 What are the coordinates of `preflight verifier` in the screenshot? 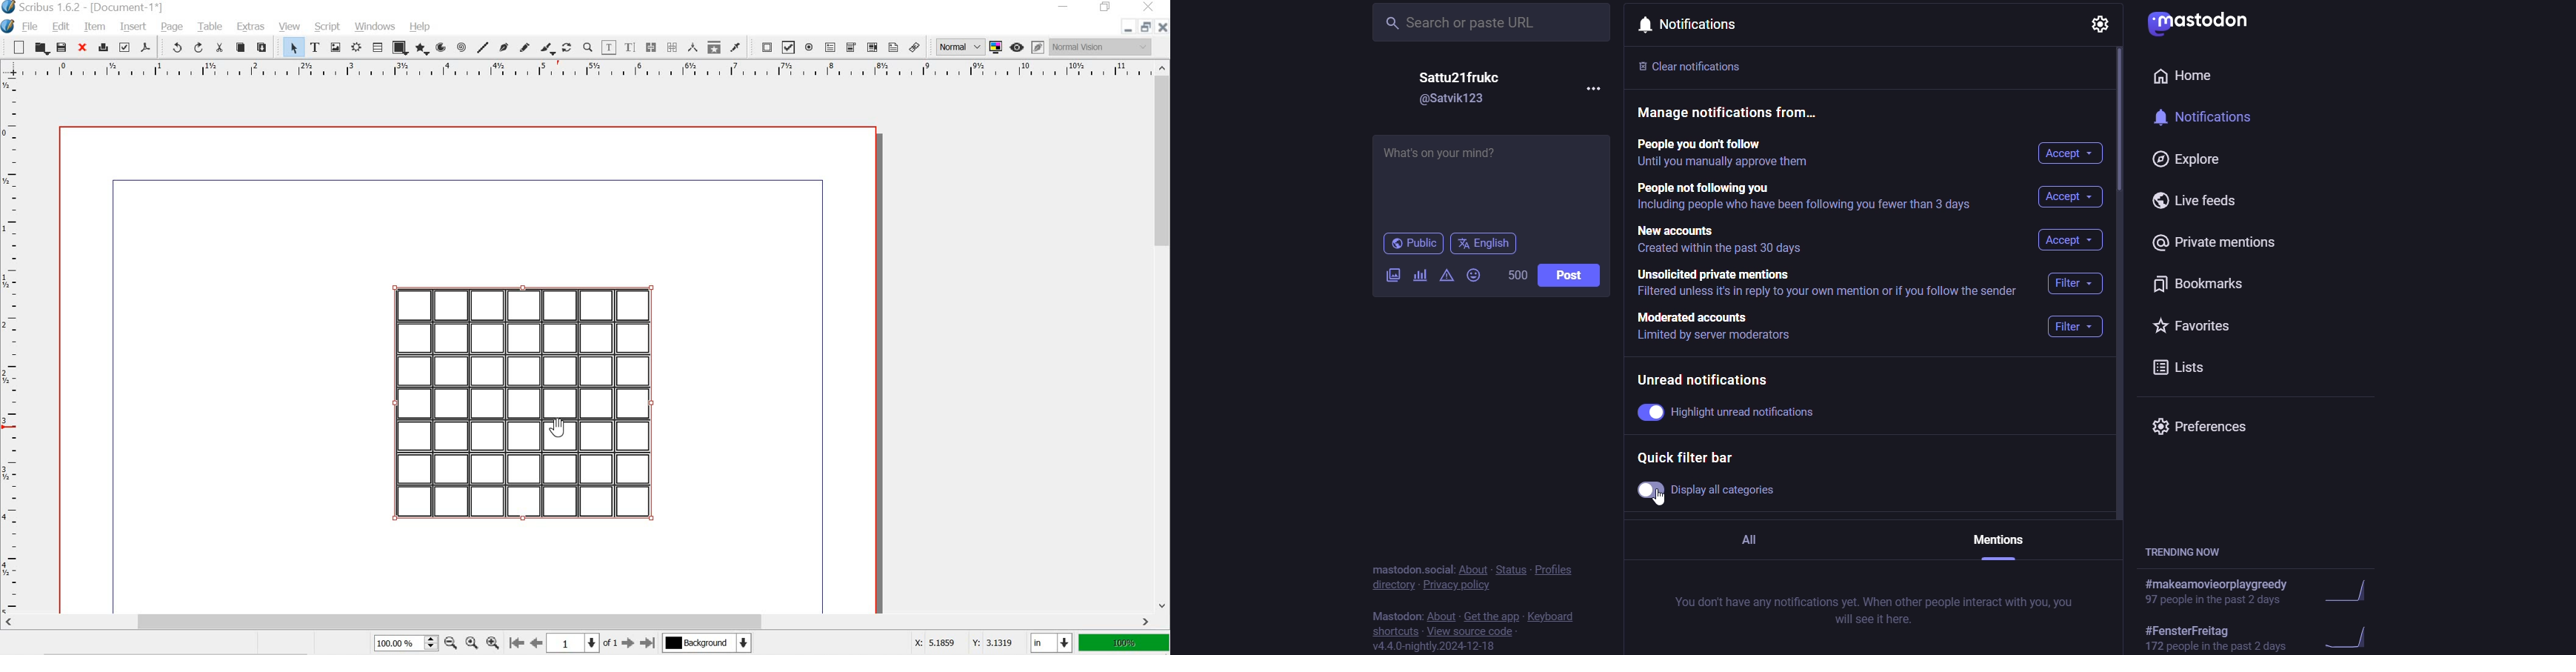 It's located at (124, 47).